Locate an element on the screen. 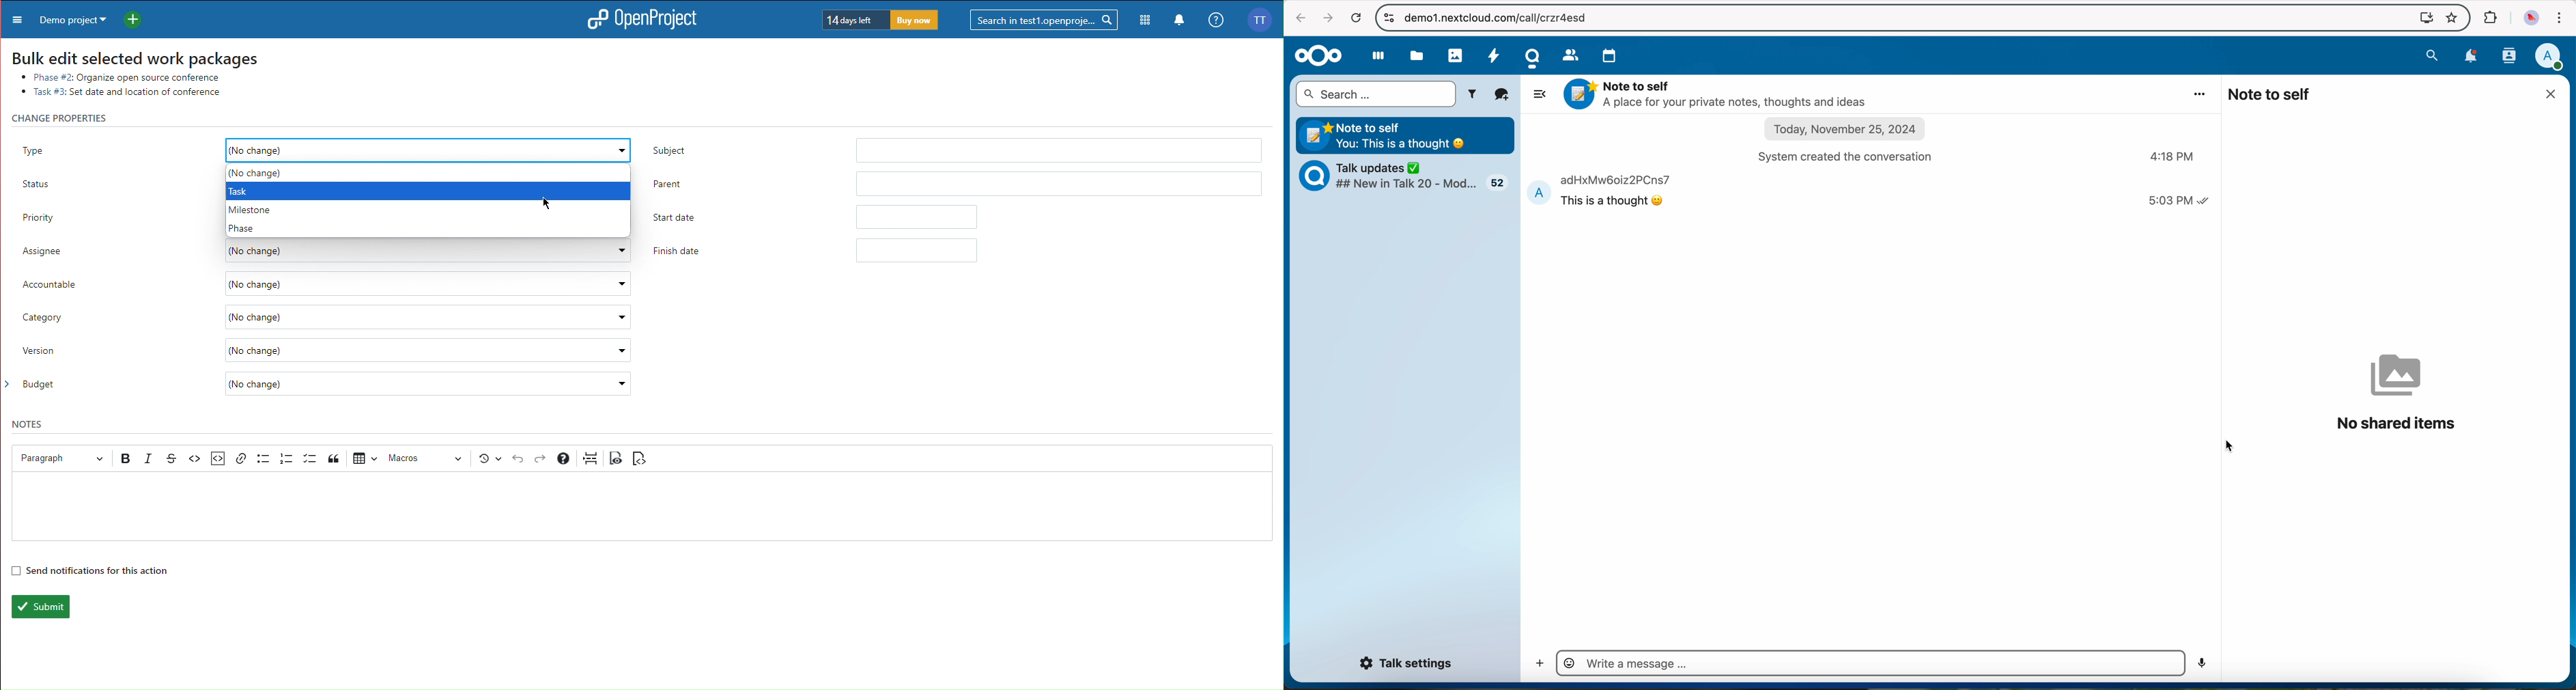 The image size is (2576, 700). extensions is located at coordinates (2491, 18).